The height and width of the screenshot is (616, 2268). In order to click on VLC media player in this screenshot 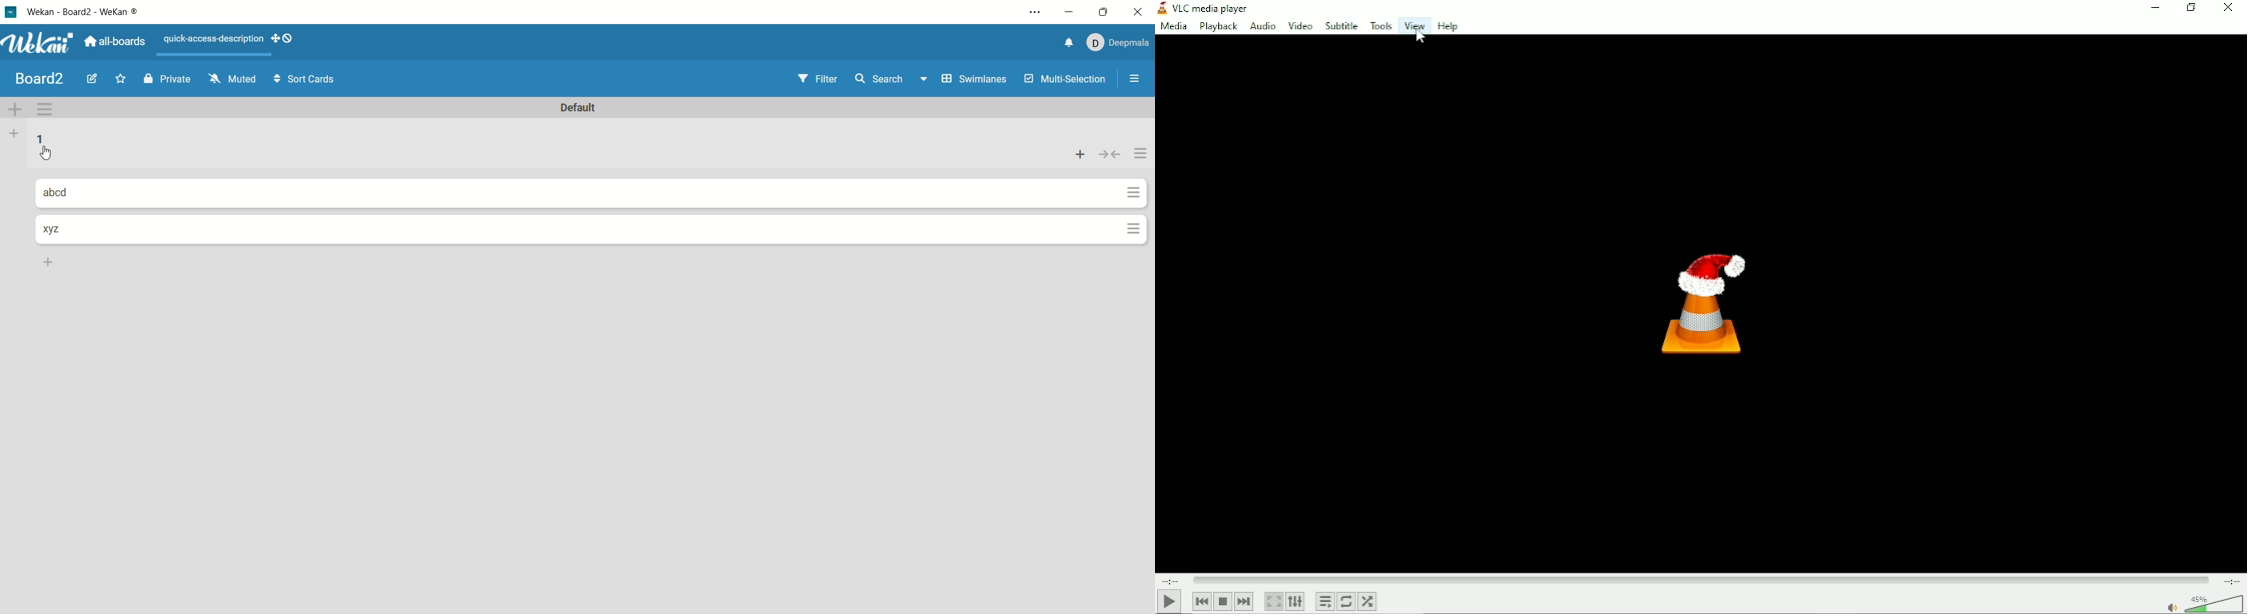, I will do `click(1210, 7)`.